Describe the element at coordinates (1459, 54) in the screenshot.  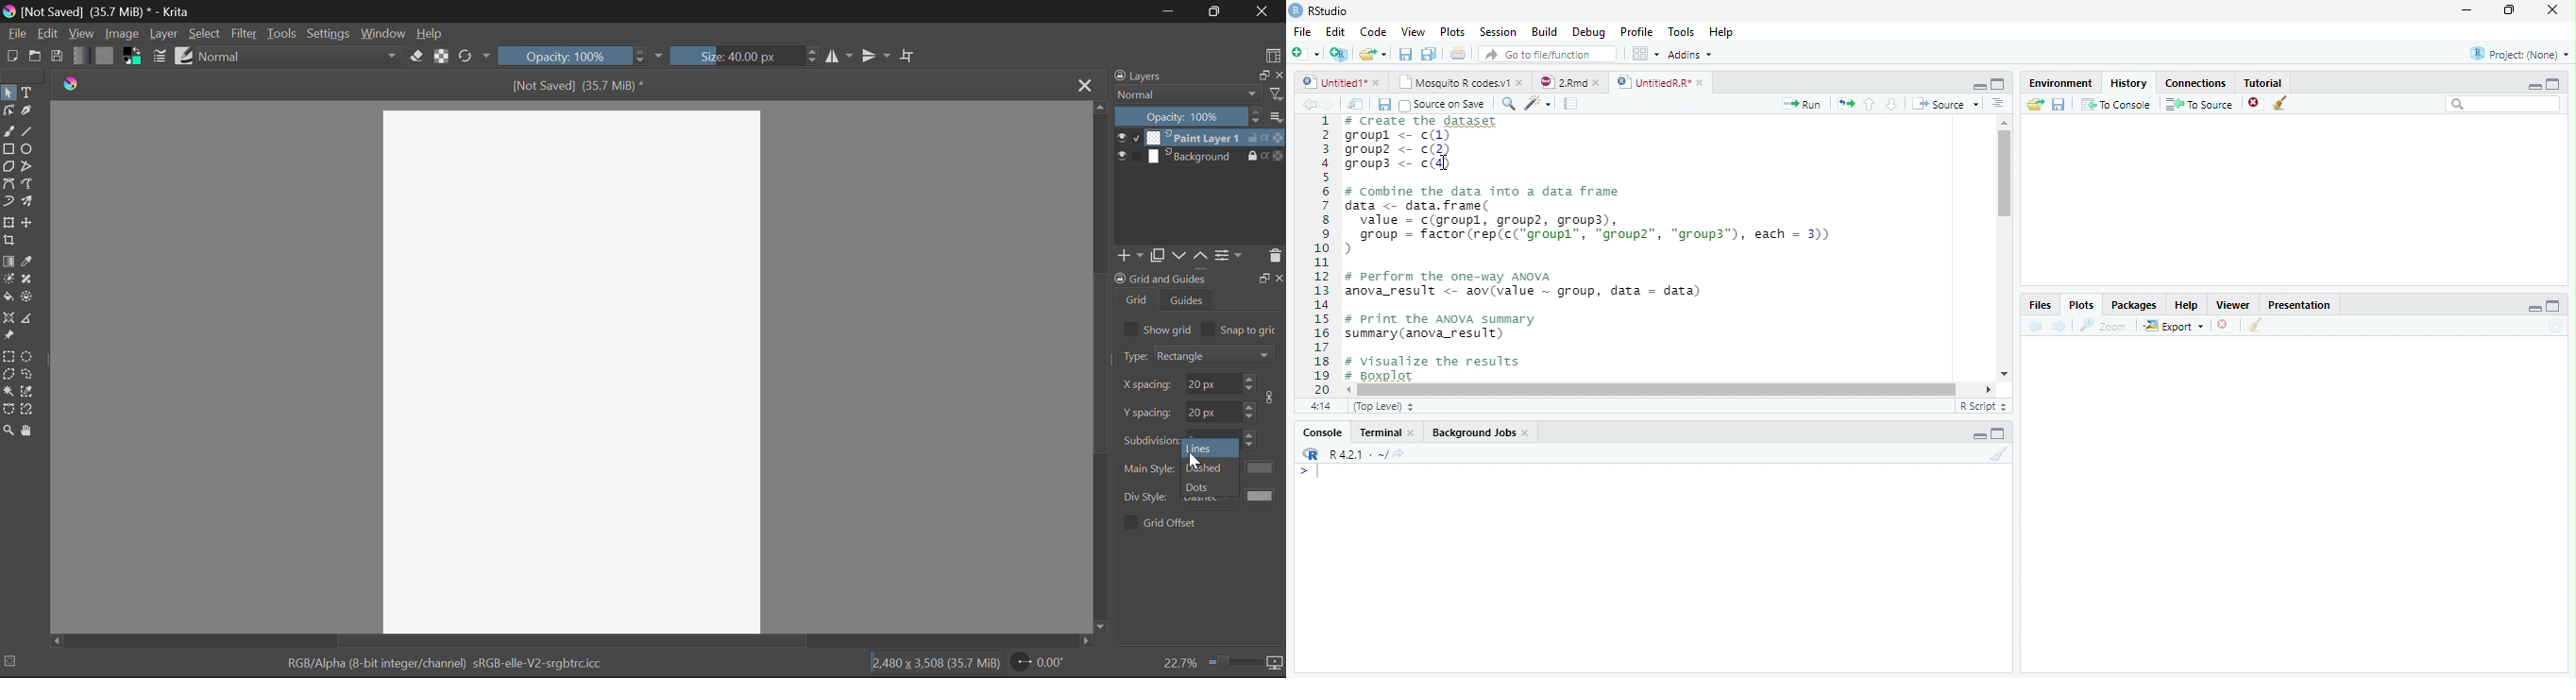
I see `Print  the current file` at that location.